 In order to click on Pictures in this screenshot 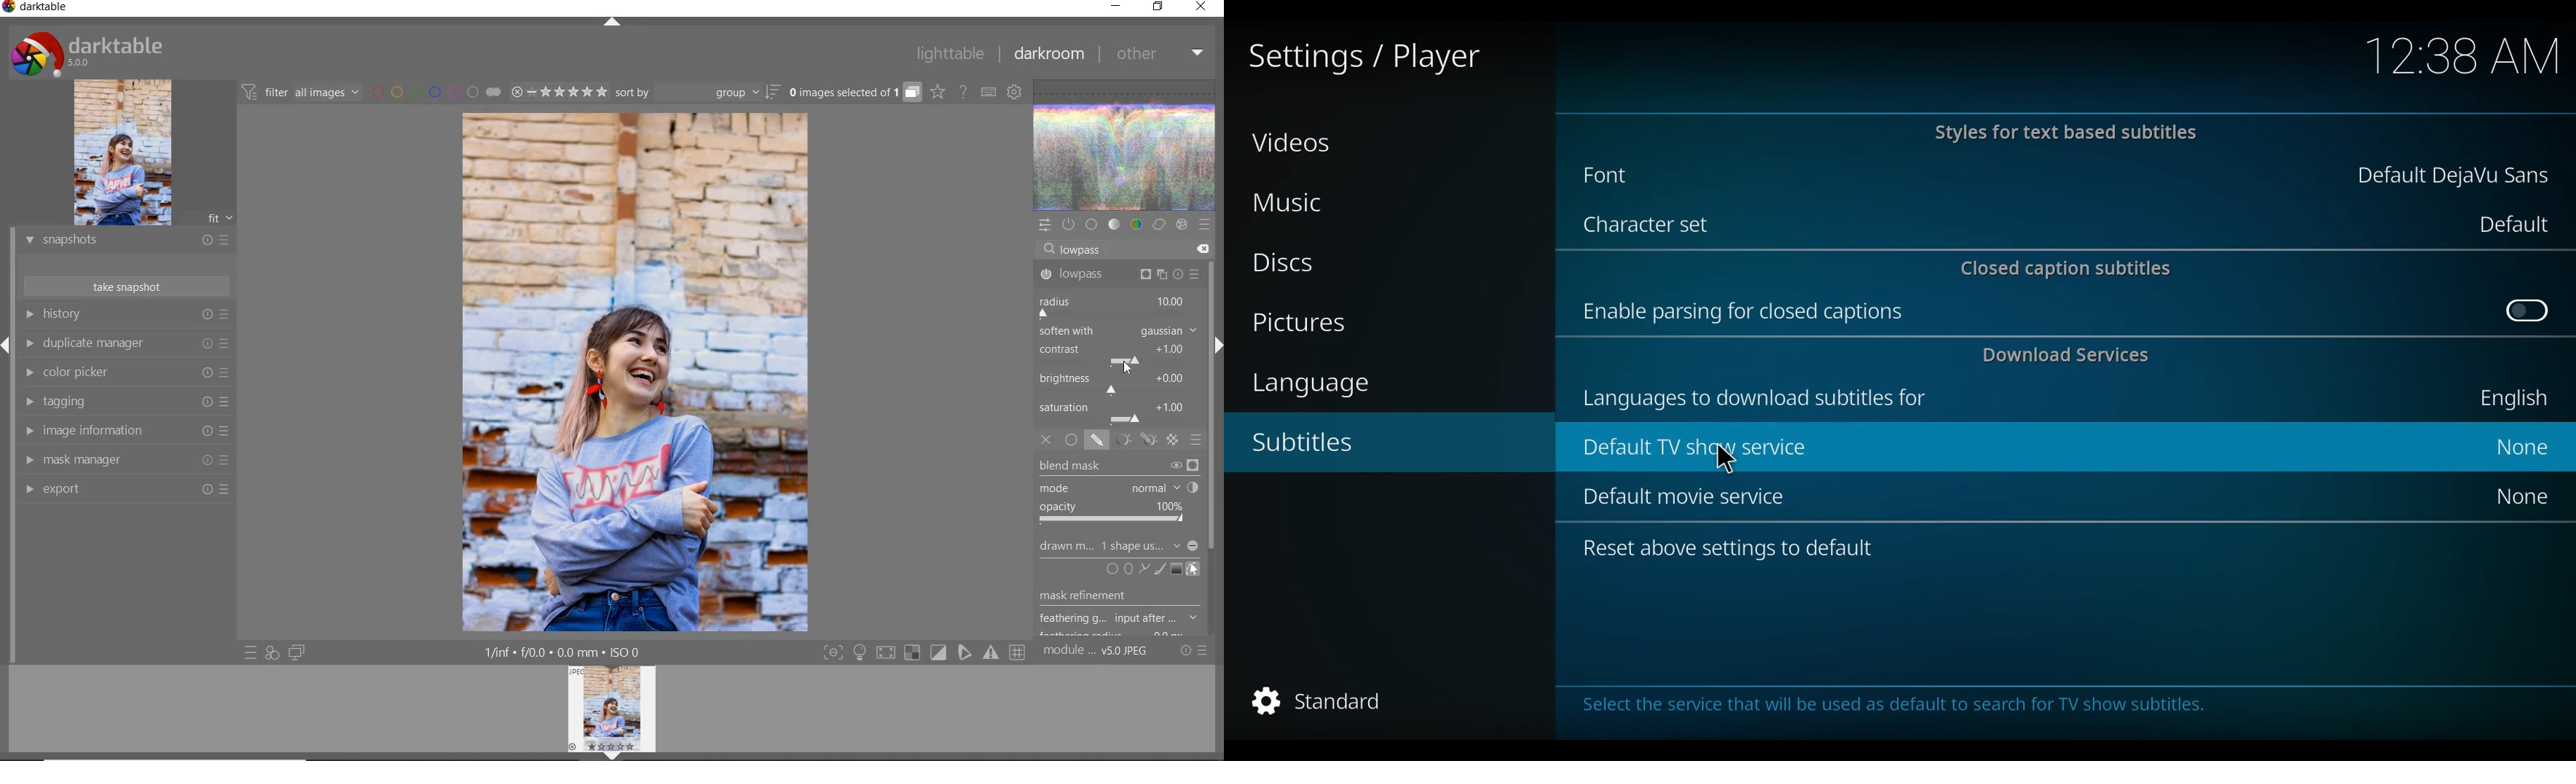, I will do `click(1306, 324)`.